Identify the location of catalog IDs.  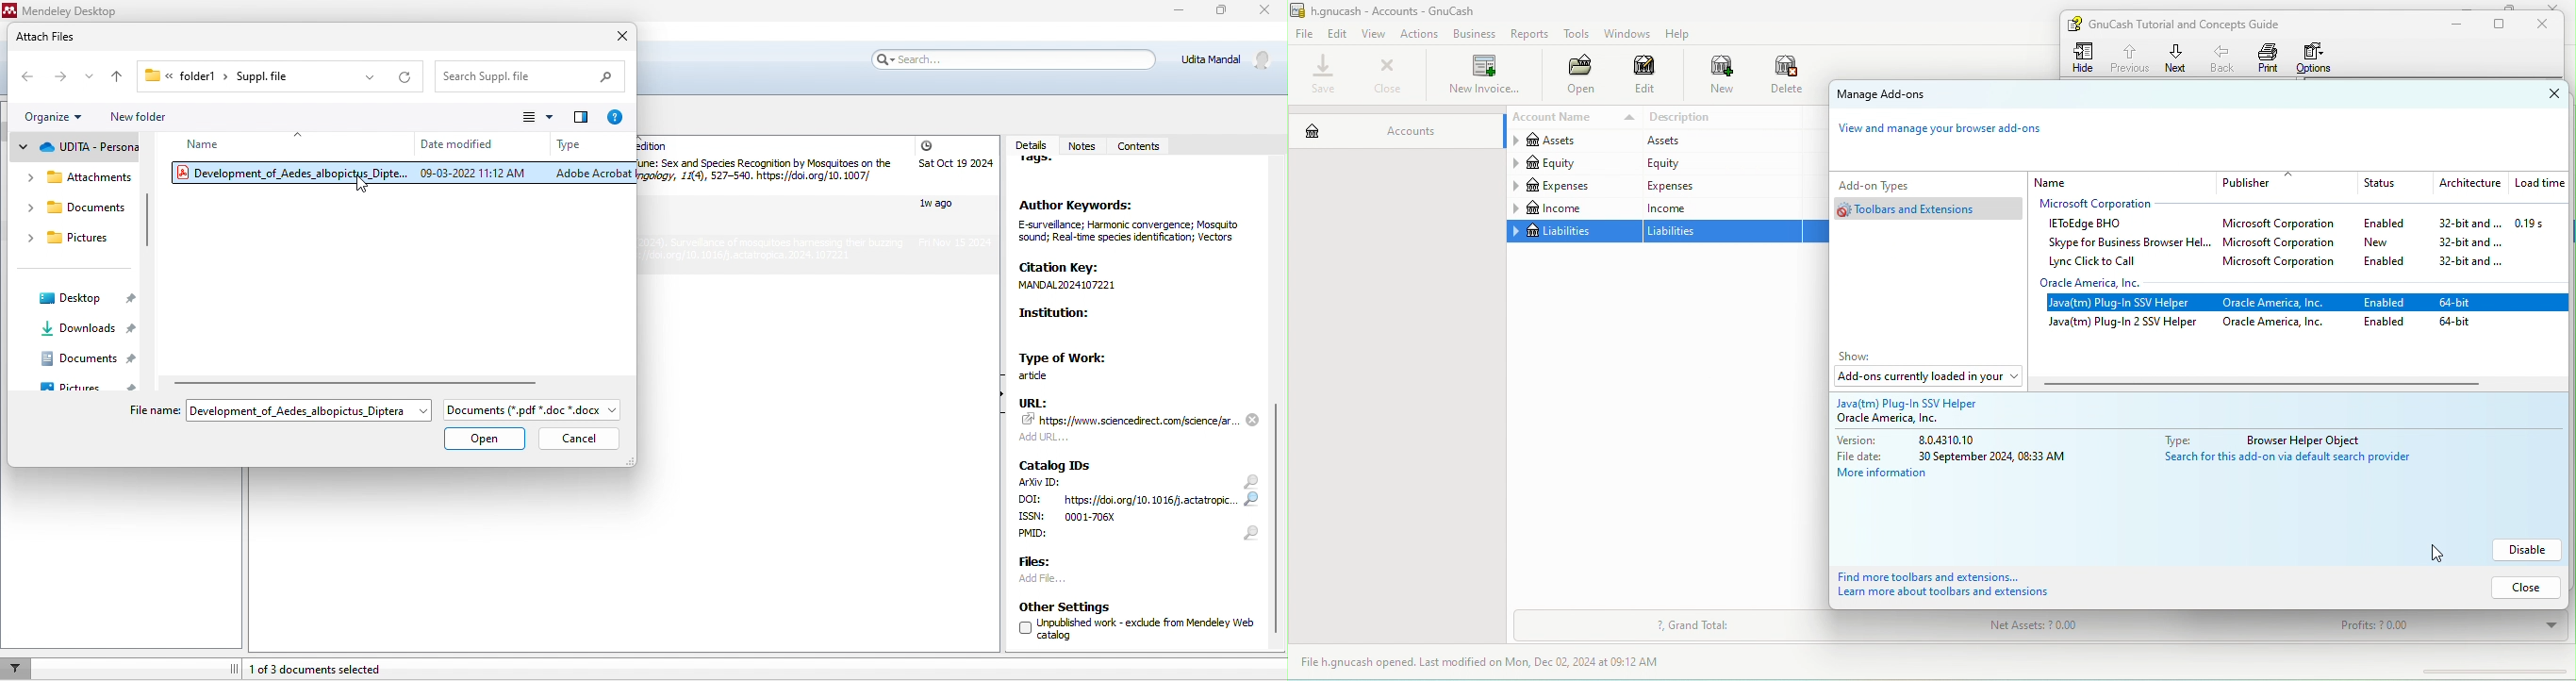
(1058, 464).